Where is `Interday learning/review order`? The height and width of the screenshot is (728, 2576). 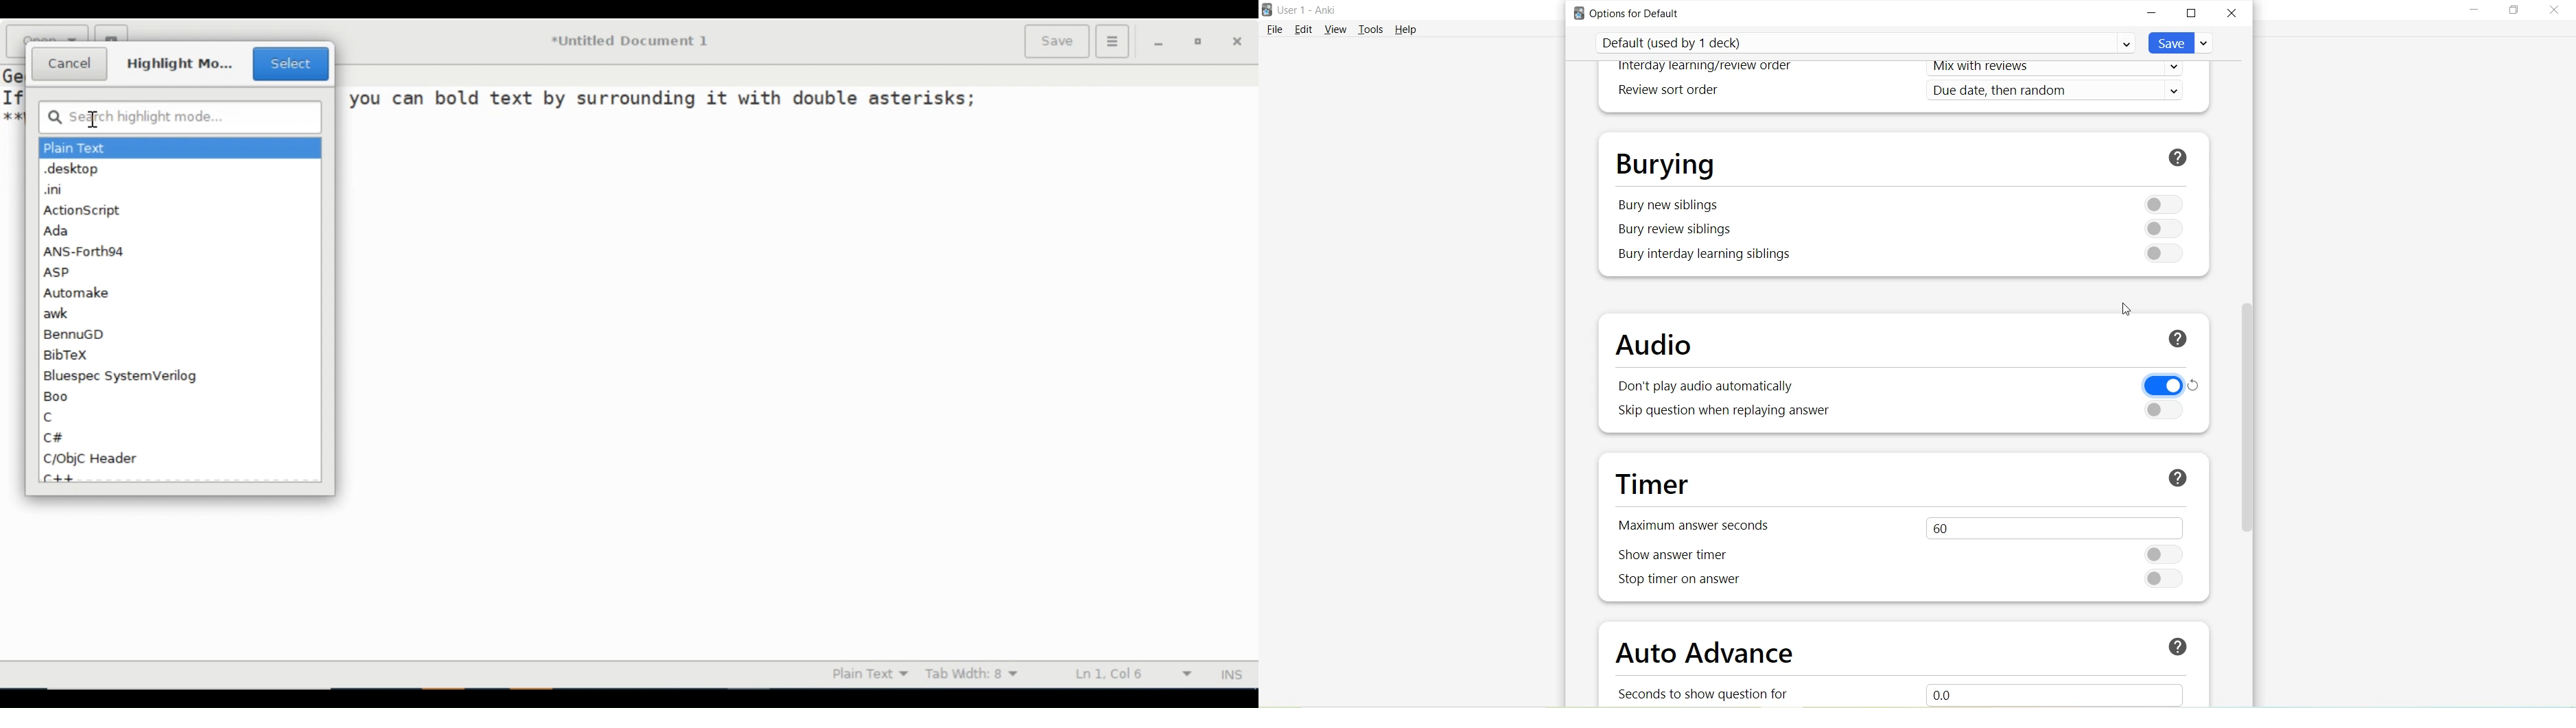
Interday learning/review order is located at coordinates (1706, 67).